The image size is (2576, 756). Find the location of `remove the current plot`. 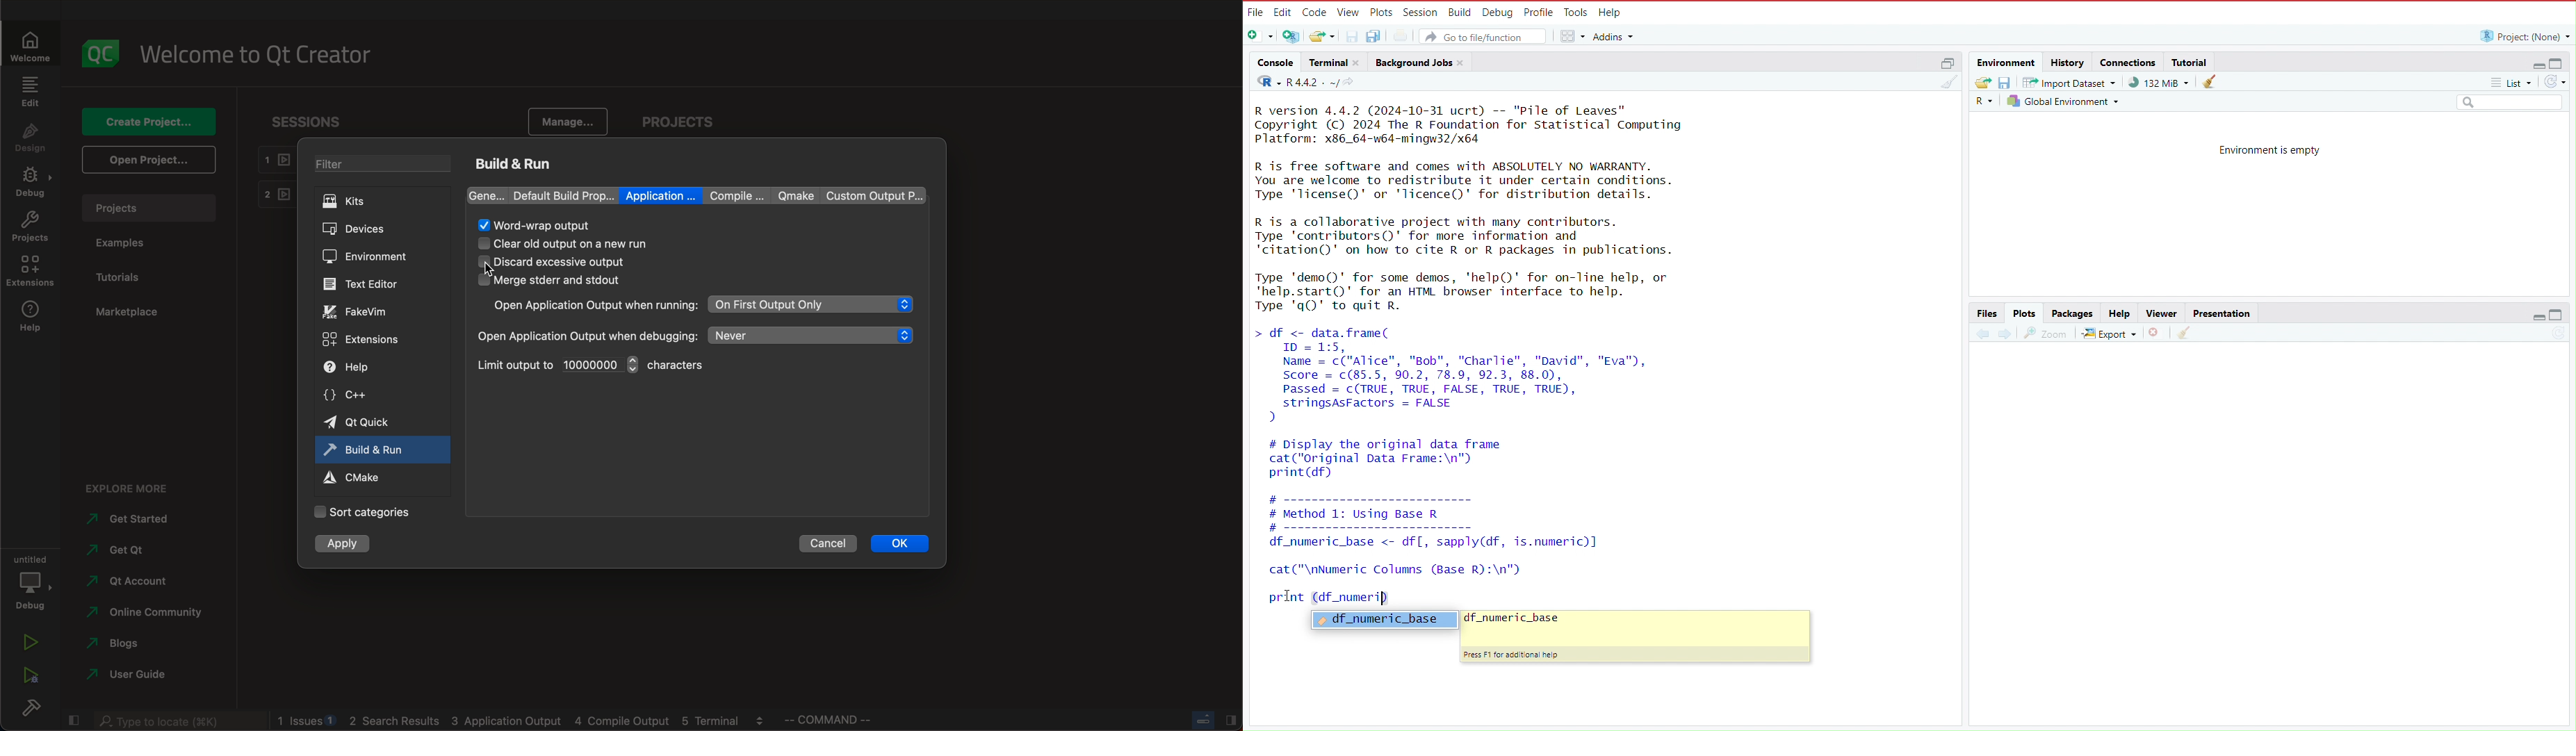

remove the current plot is located at coordinates (2155, 333).